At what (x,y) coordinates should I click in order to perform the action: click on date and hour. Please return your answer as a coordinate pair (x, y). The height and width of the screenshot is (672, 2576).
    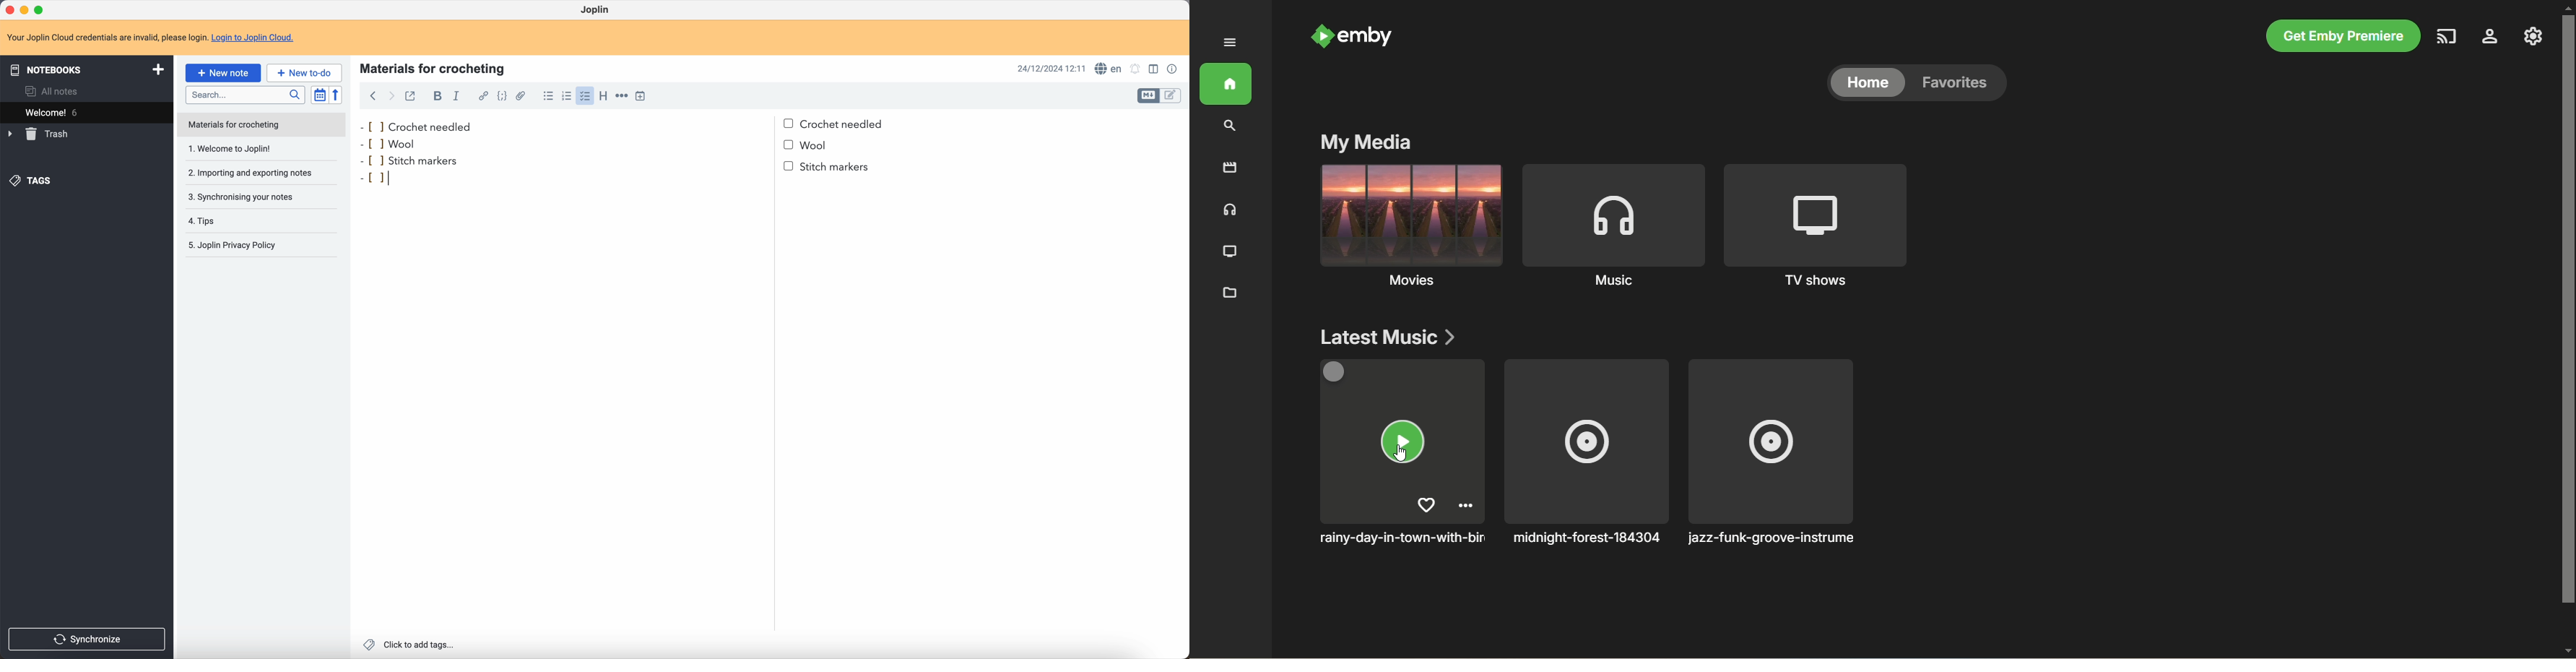
    Looking at the image, I should click on (1052, 68).